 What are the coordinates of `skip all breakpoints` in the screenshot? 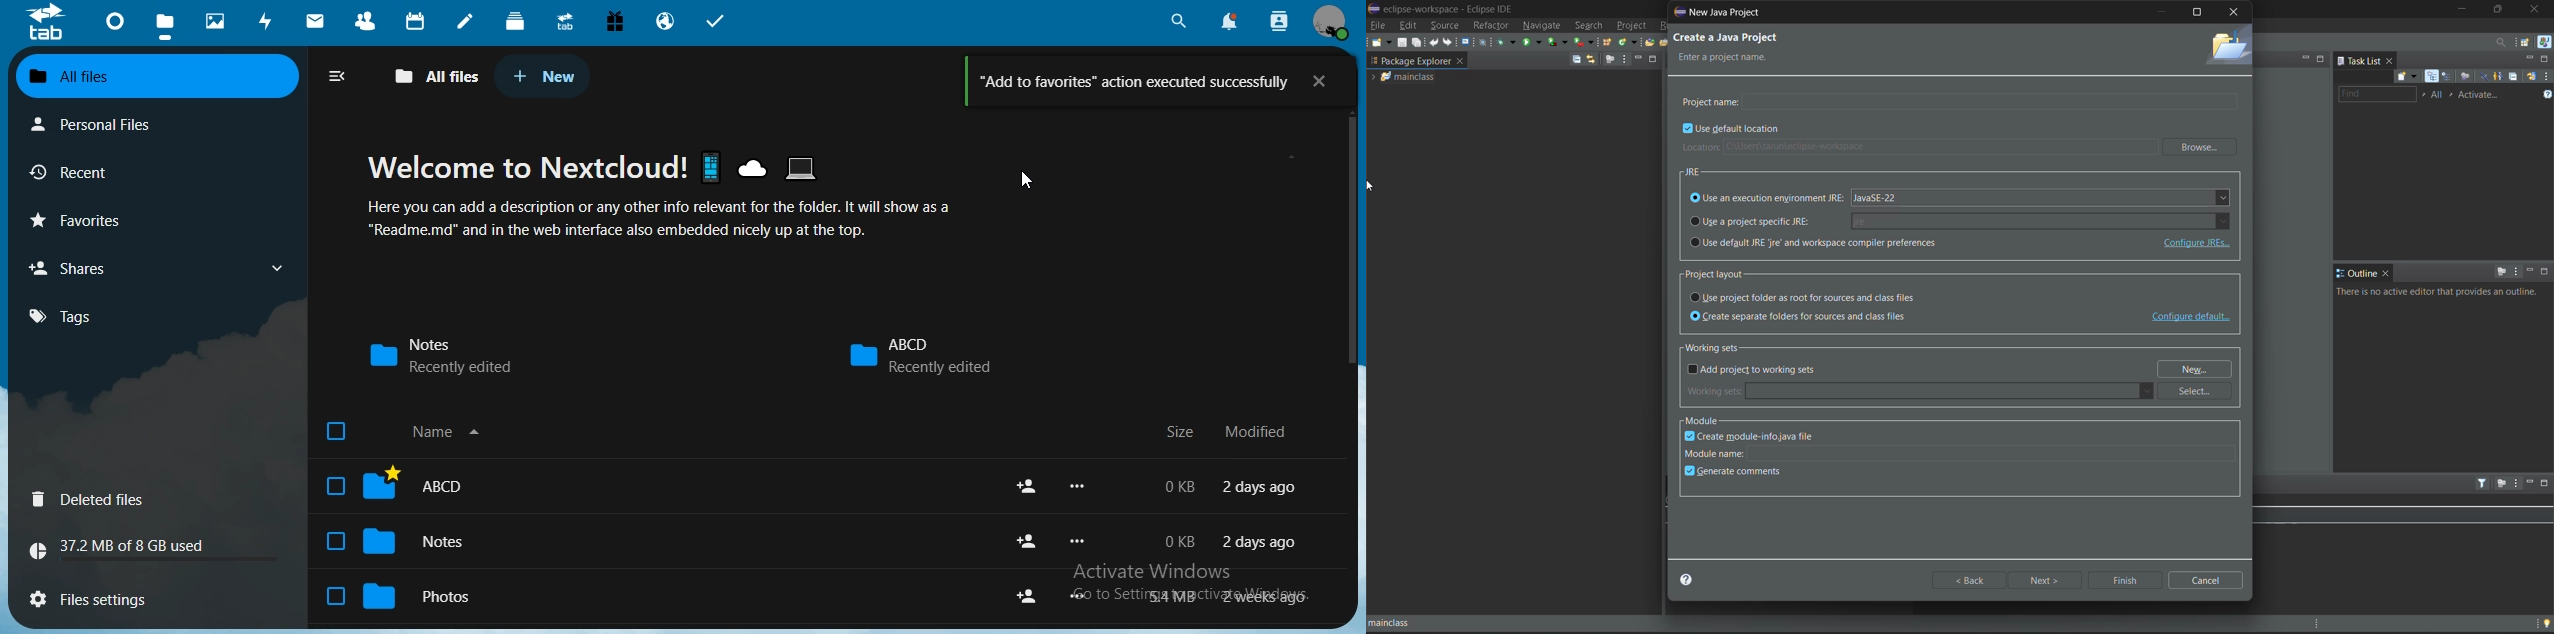 It's located at (1484, 43).